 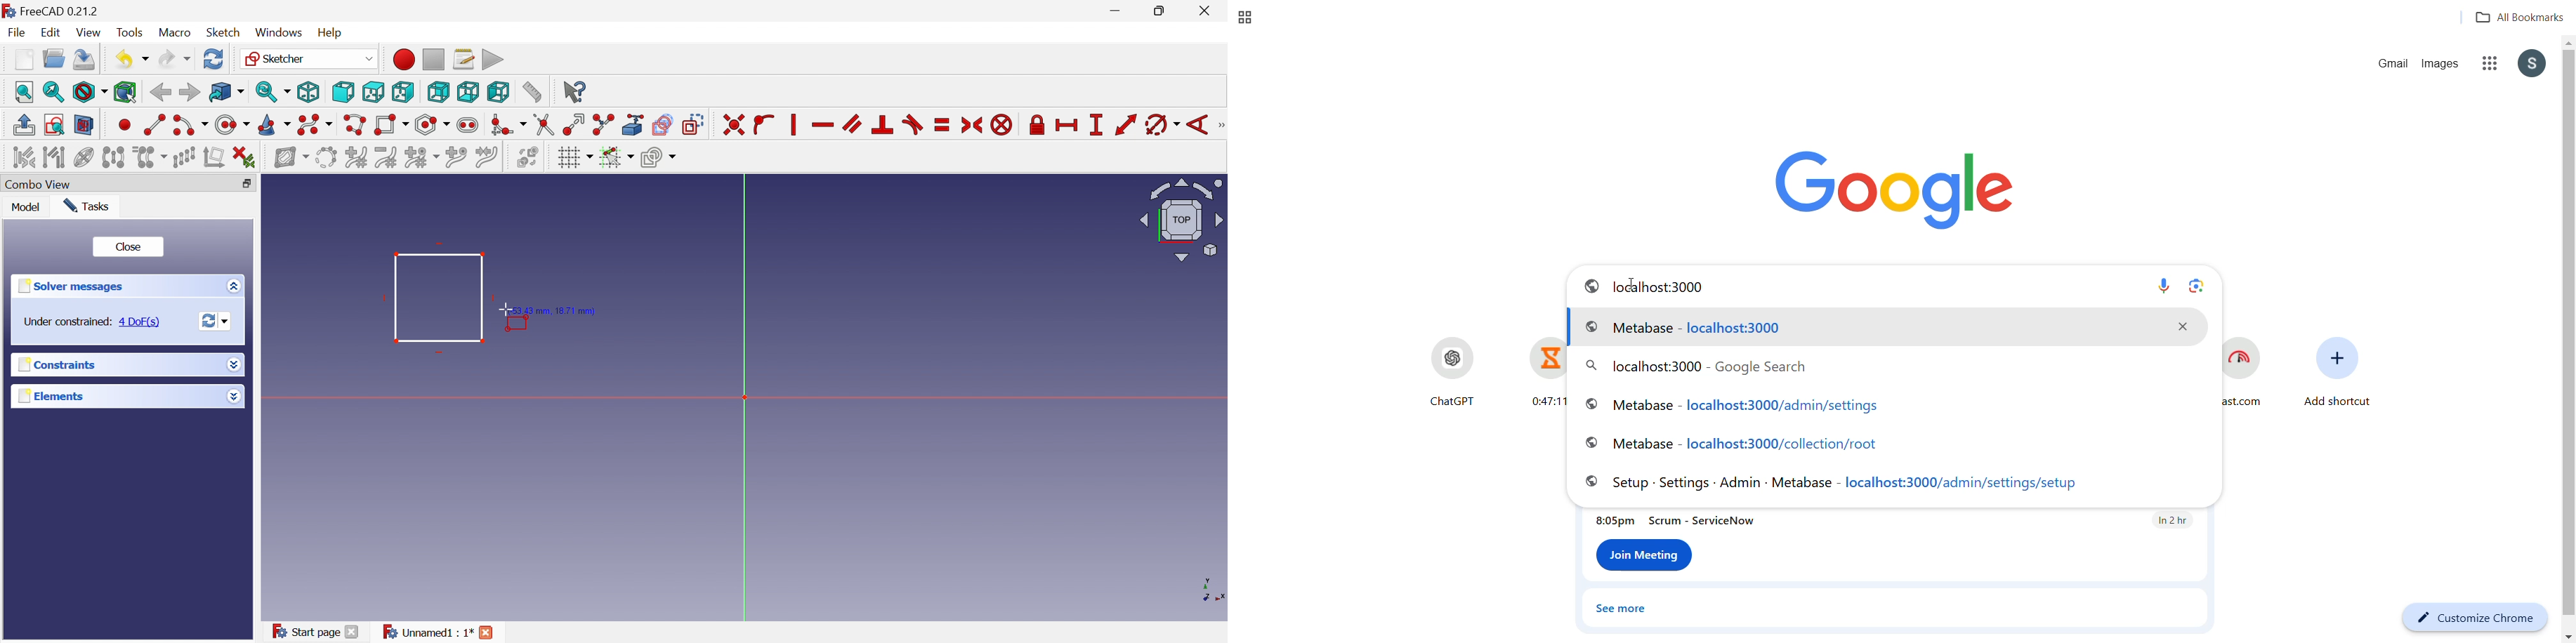 I want to click on Fit all, so click(x=25, y=91).